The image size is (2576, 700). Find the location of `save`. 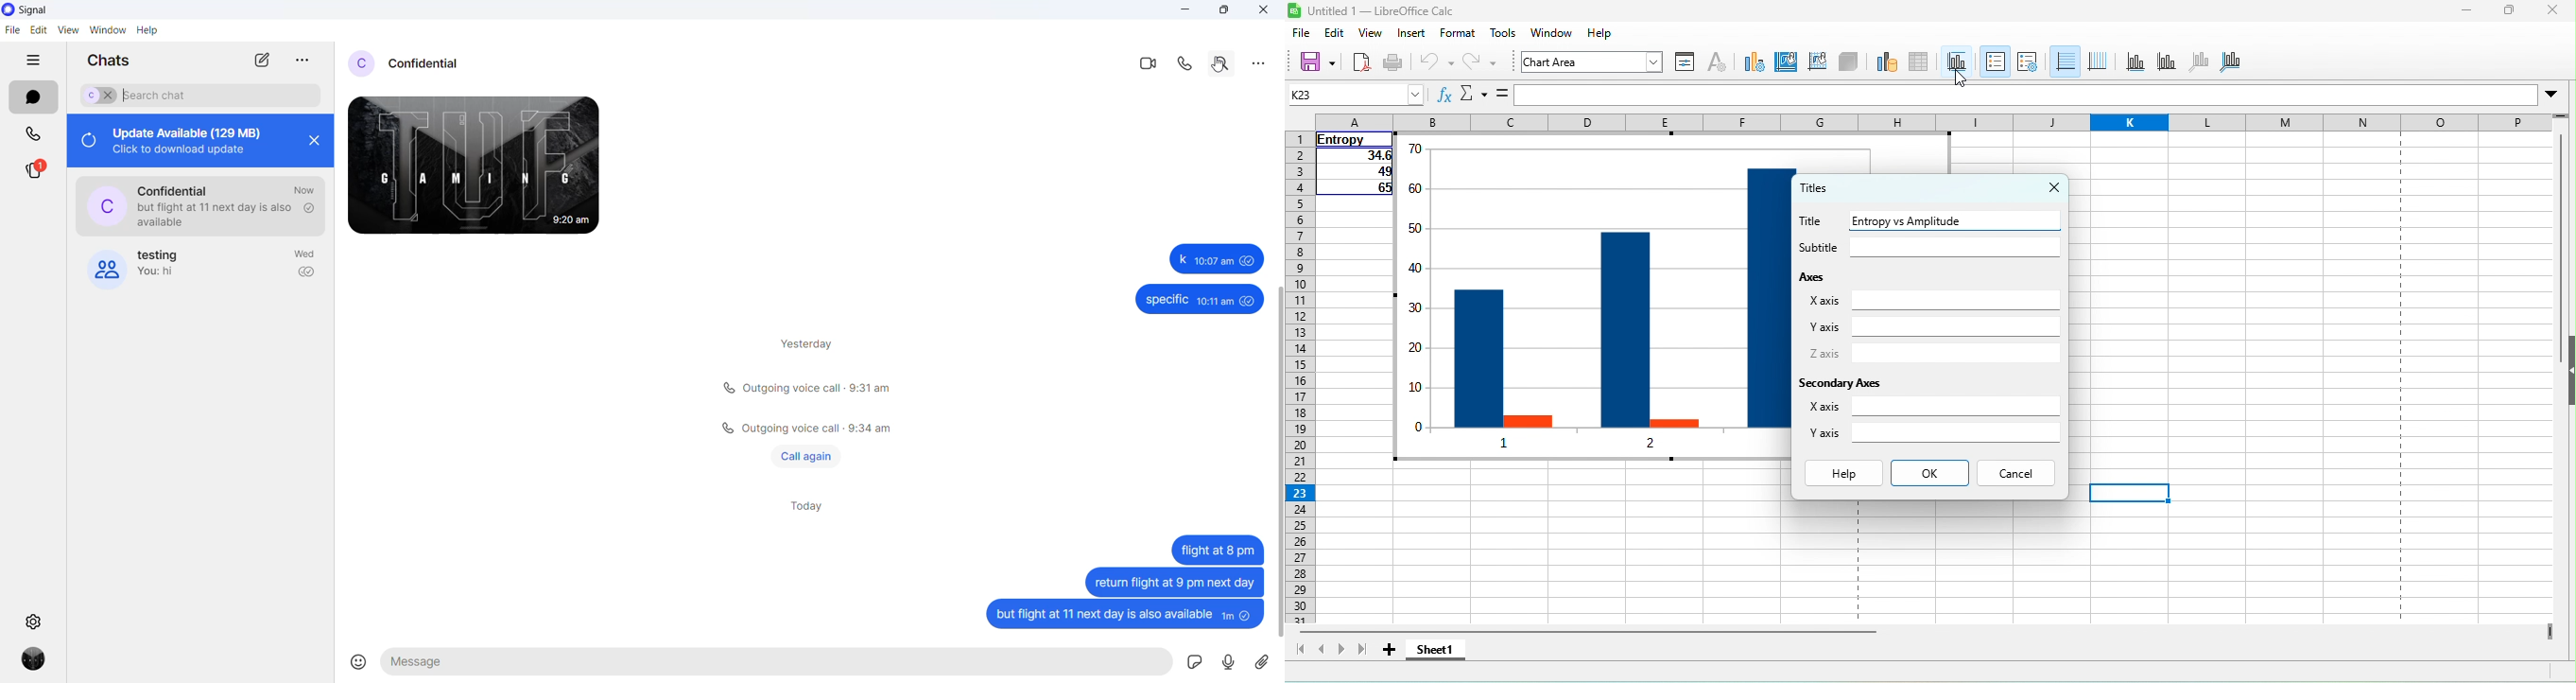

save is located at coordinates (1318, 63).